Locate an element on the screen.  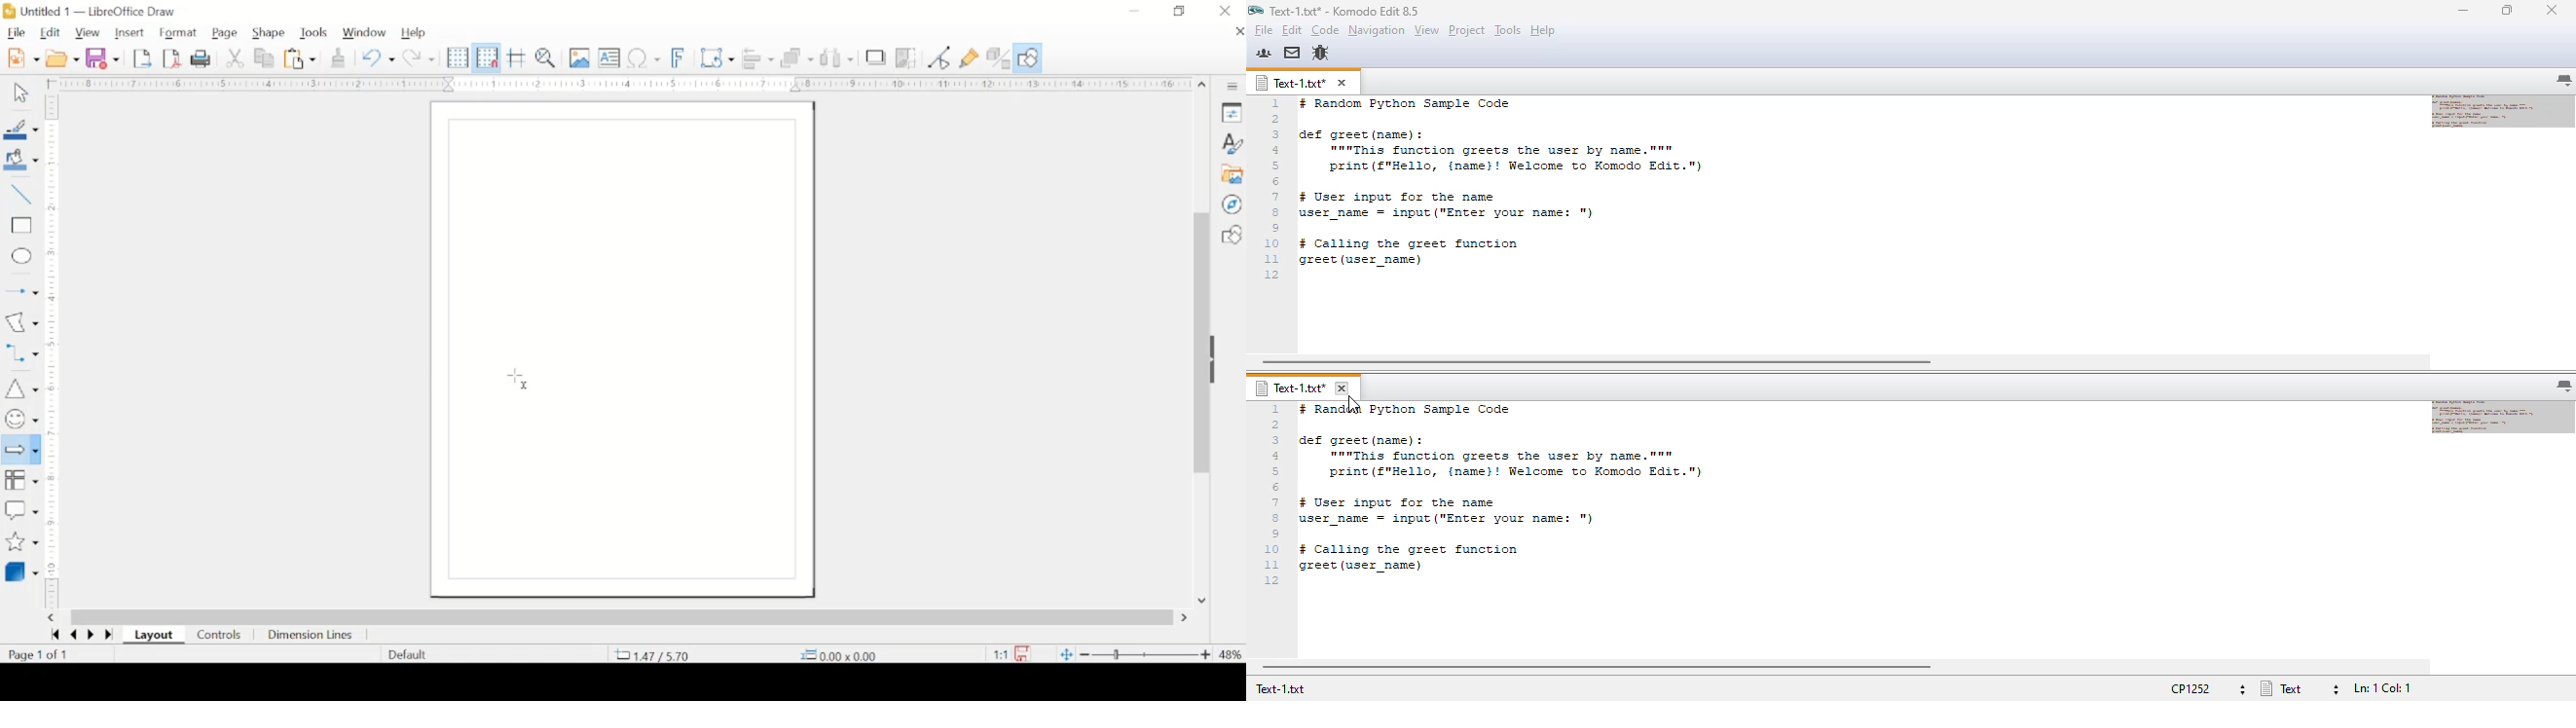
gallery is located at coordinates (1231, 174).